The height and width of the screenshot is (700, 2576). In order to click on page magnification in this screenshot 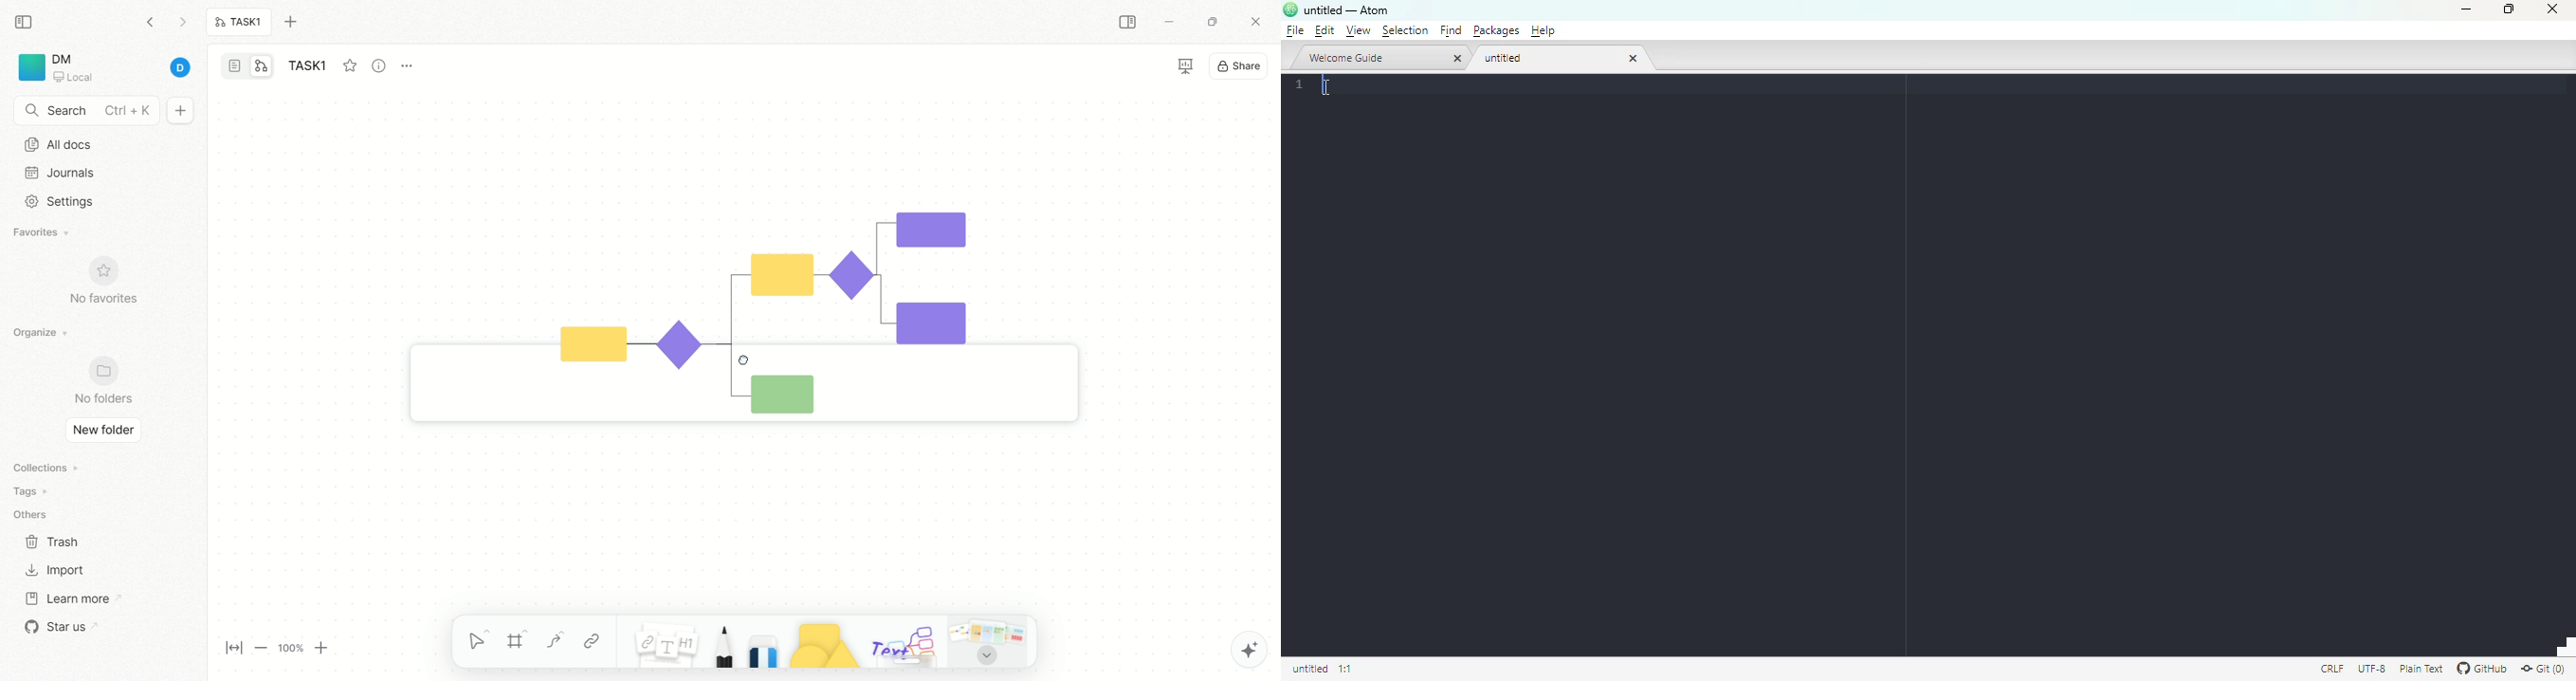, I will do `click(282, 650)`.